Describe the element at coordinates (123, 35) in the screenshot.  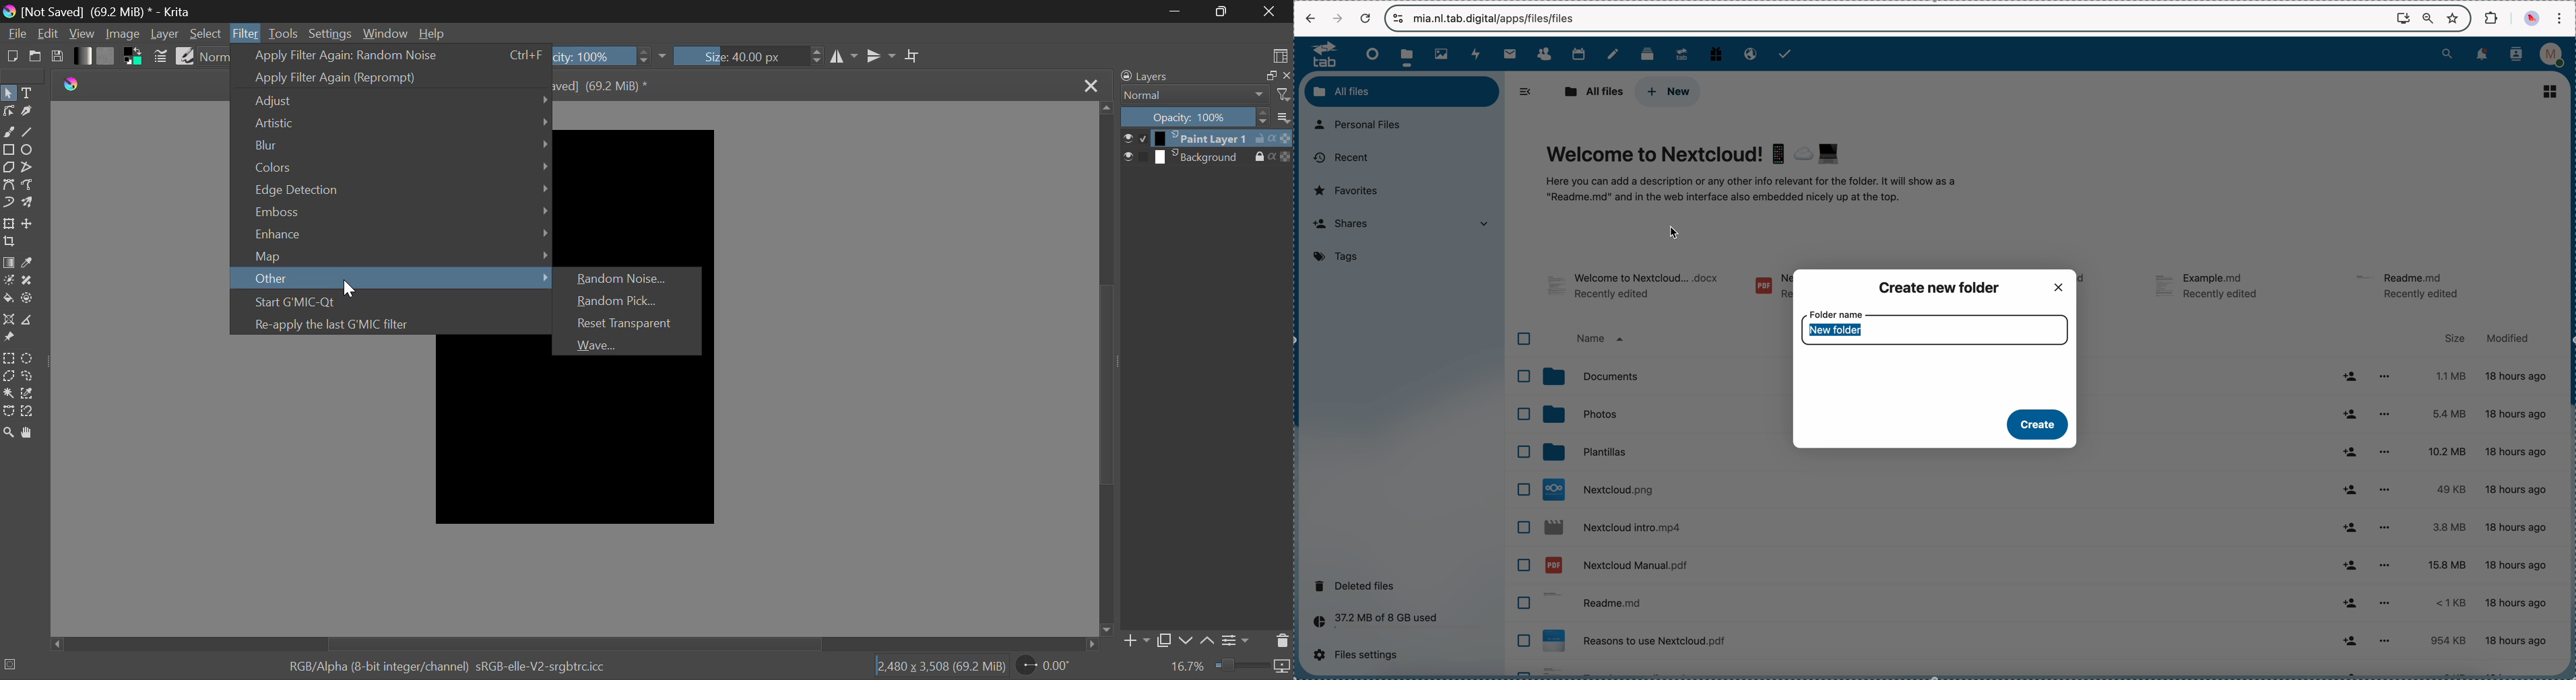
I see `Image` at that location.